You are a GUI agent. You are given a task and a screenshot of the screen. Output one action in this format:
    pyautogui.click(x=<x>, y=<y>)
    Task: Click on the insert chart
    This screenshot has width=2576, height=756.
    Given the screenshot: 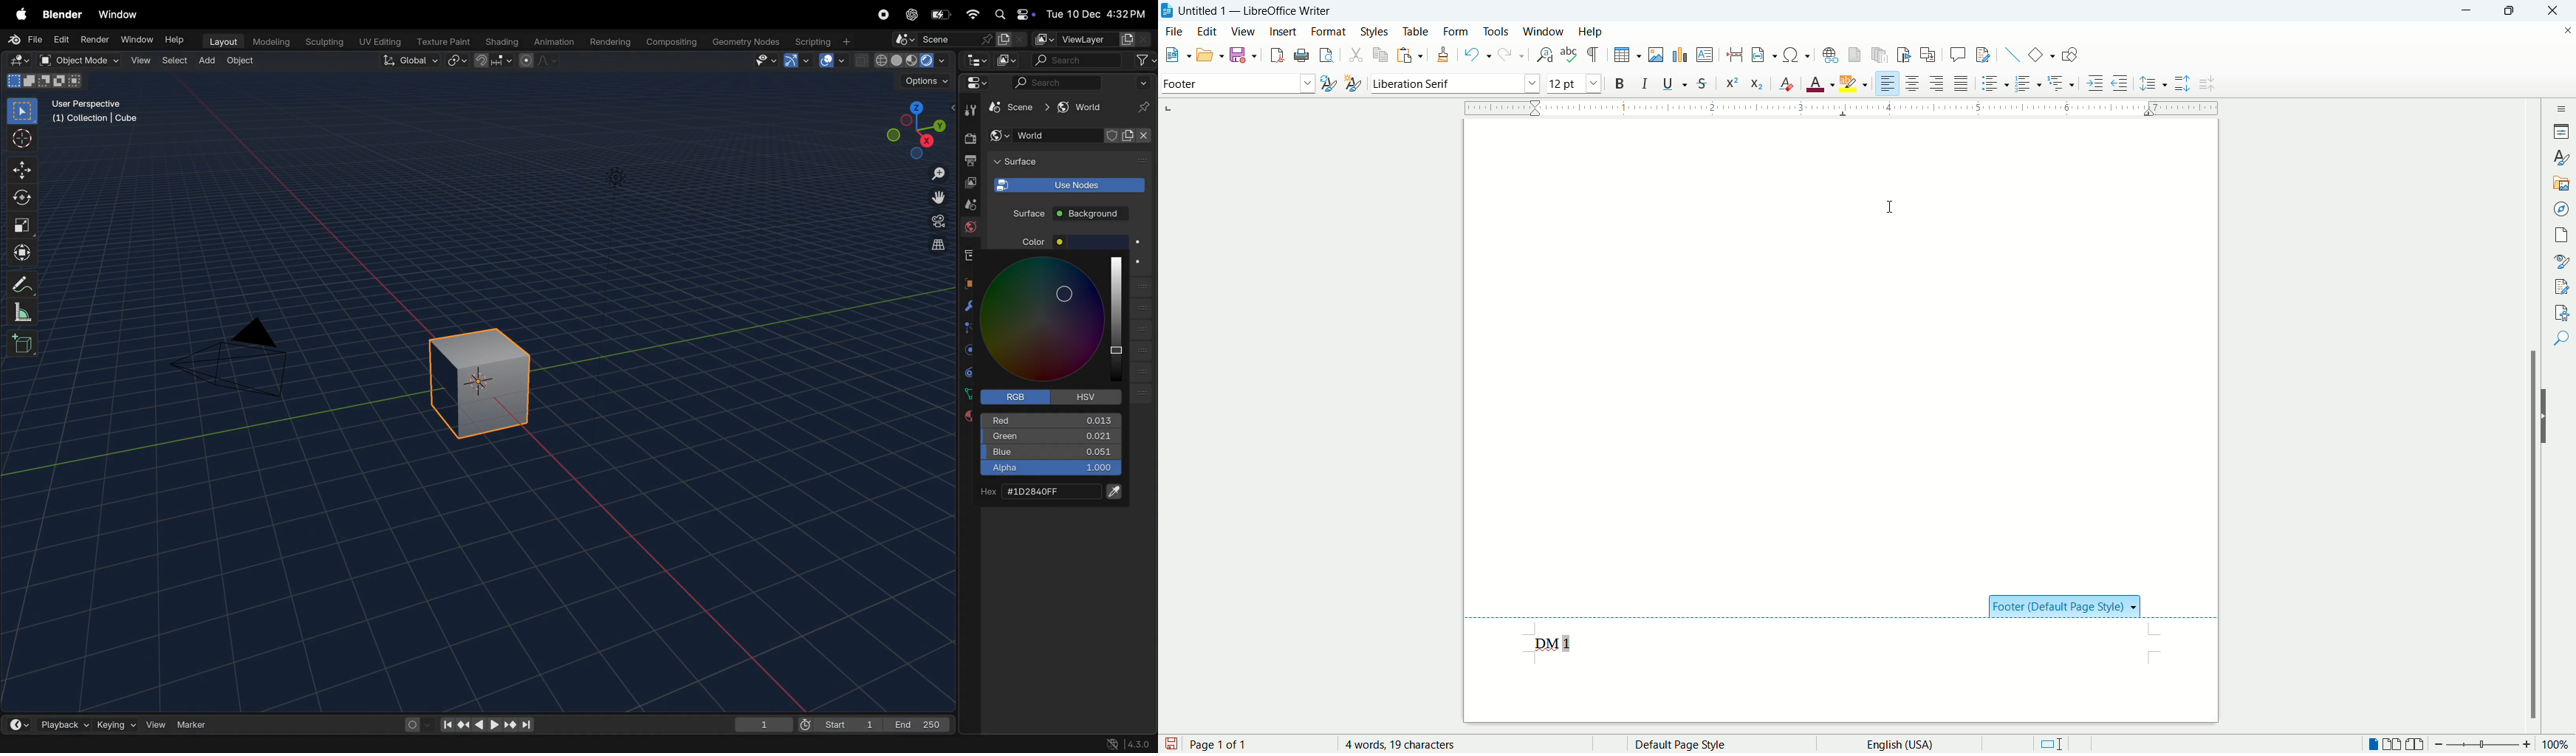 What is the action you would take?
    pyautogui.click(x=1679, y=54)
    